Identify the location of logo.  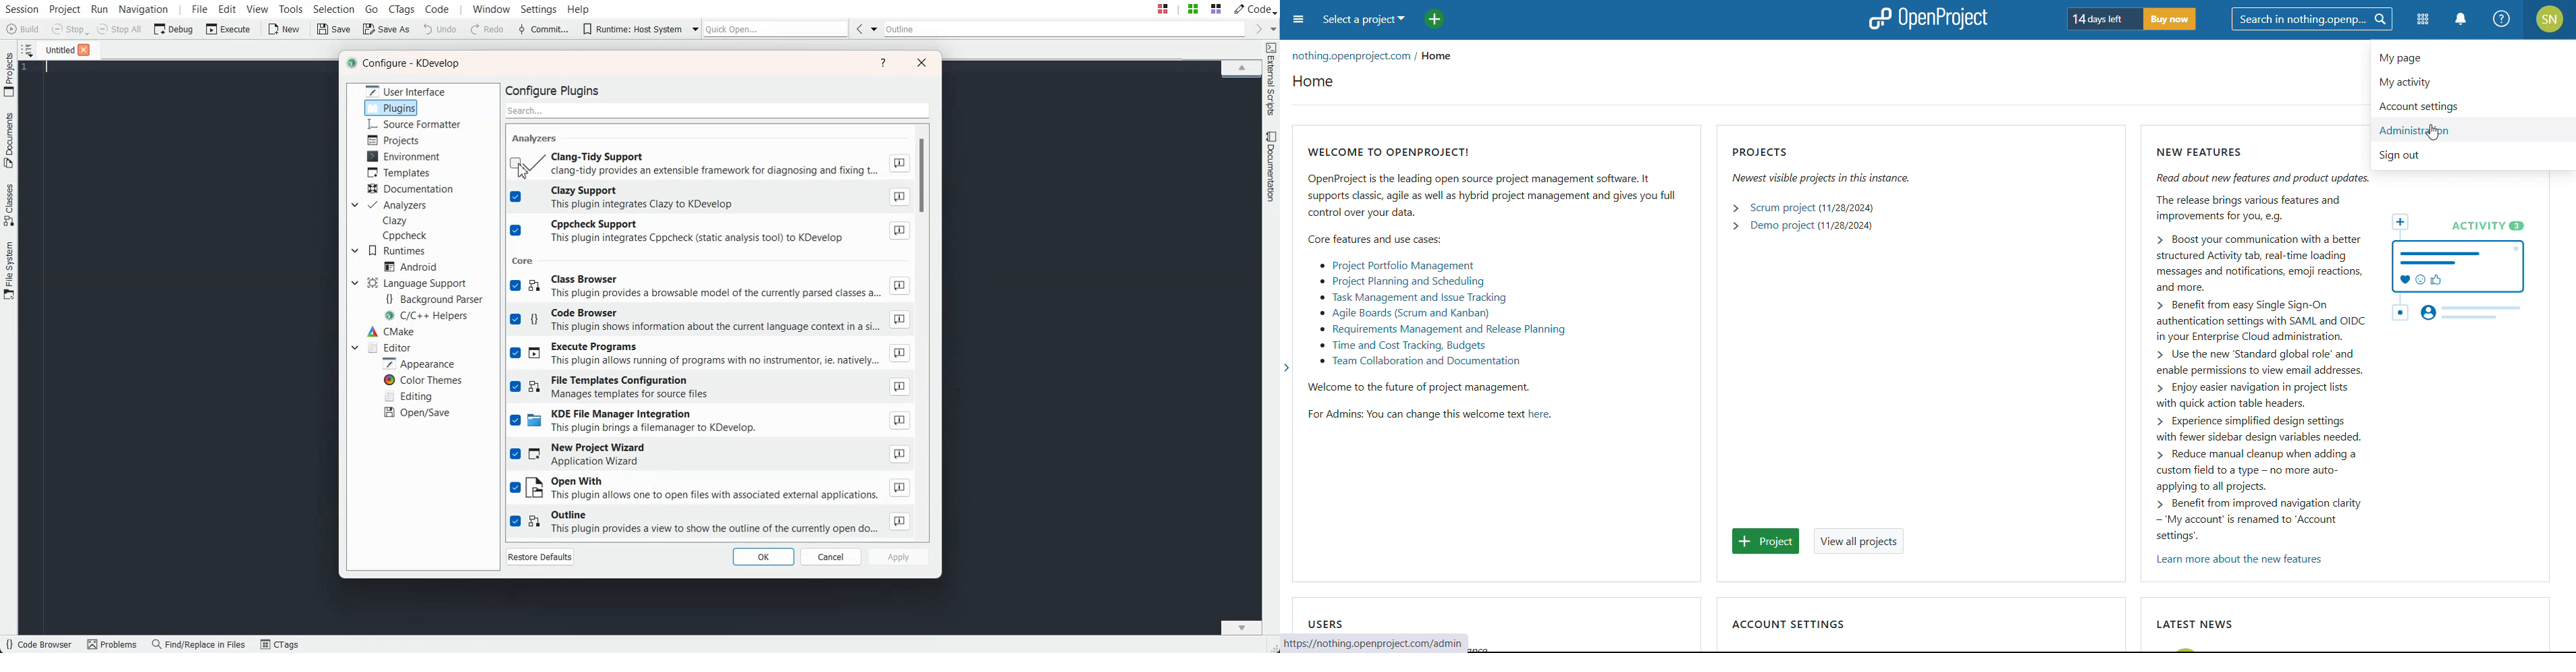
(1926, 19).